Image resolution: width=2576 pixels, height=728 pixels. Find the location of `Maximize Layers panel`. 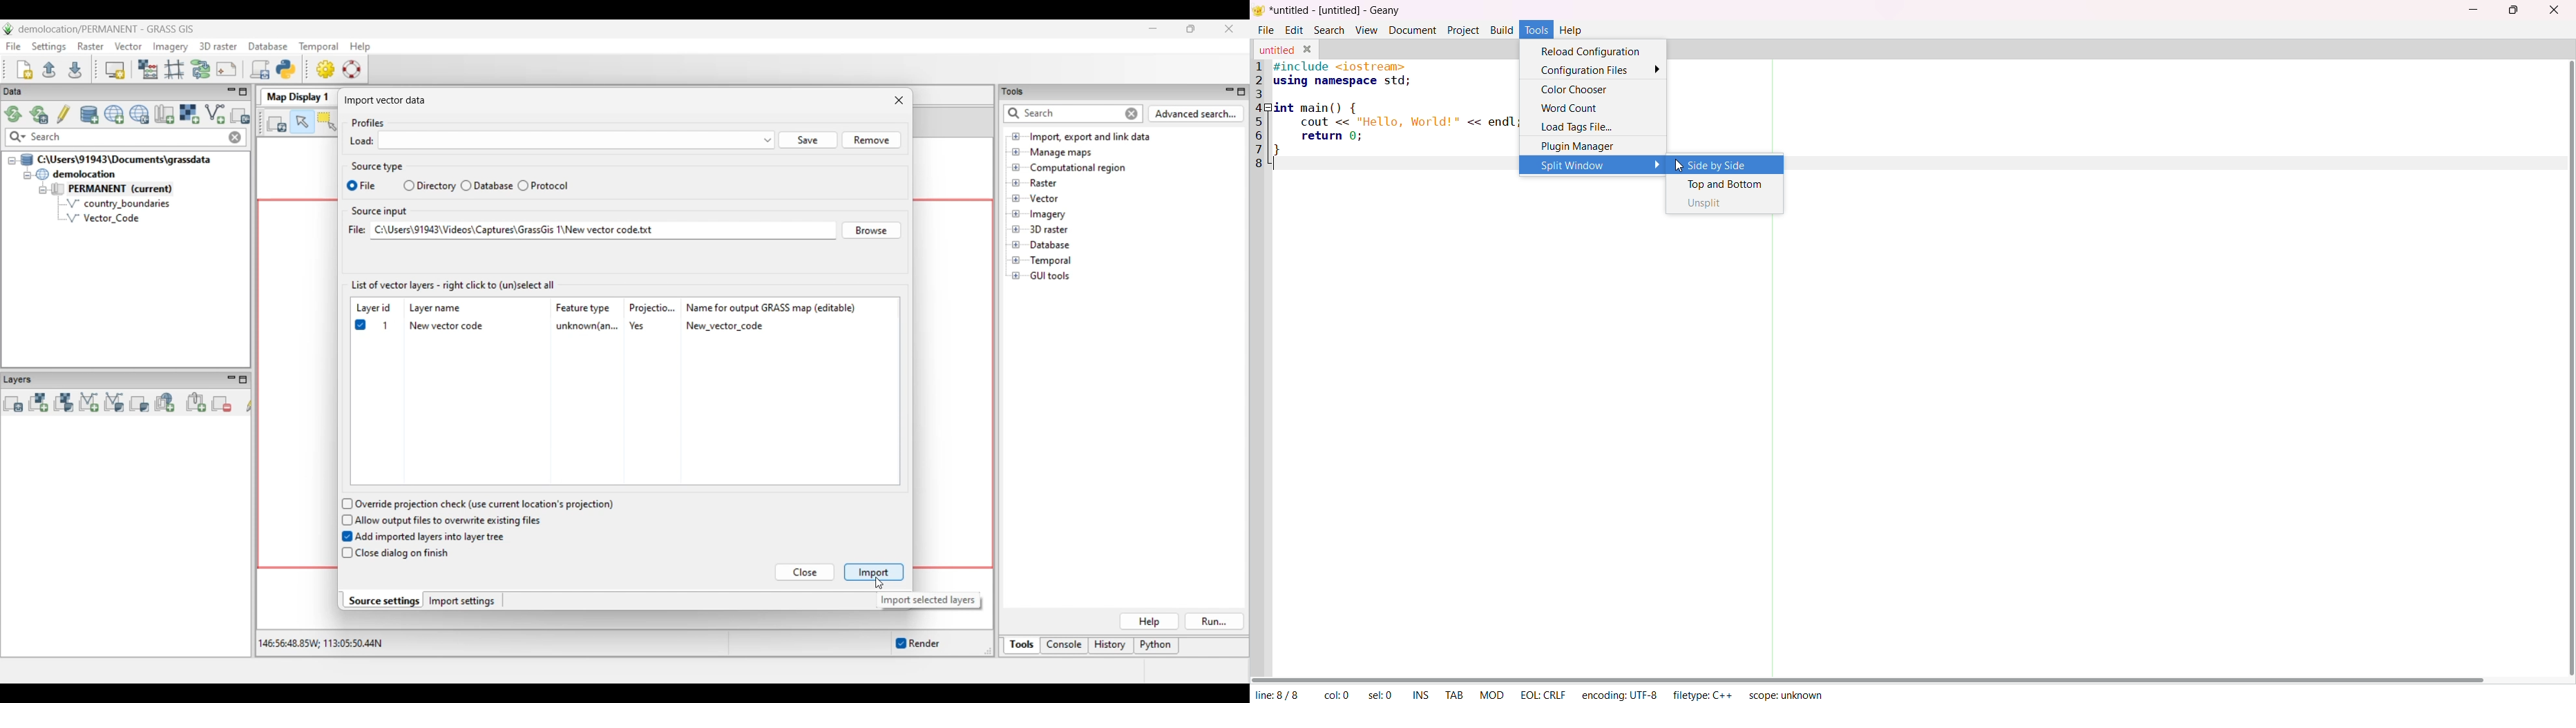

Maximize Layers panel is located at coordinates (244, 379).